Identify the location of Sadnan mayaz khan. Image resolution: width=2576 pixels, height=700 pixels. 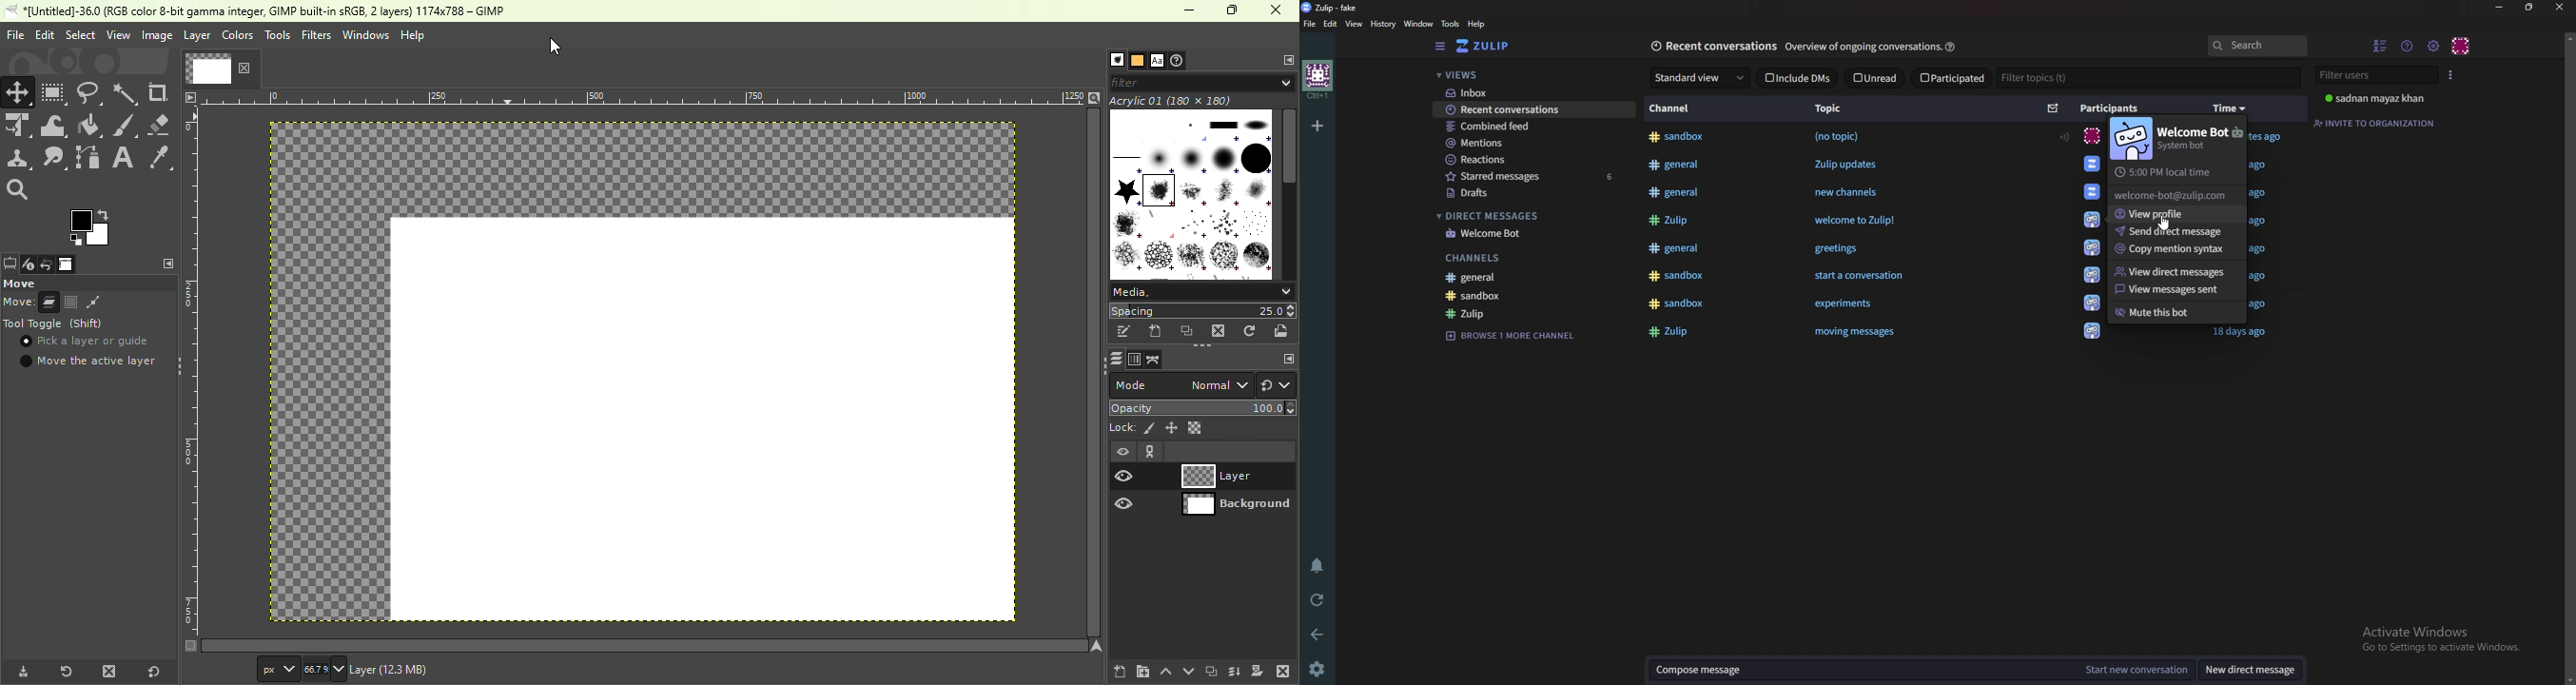
(2379, 99).